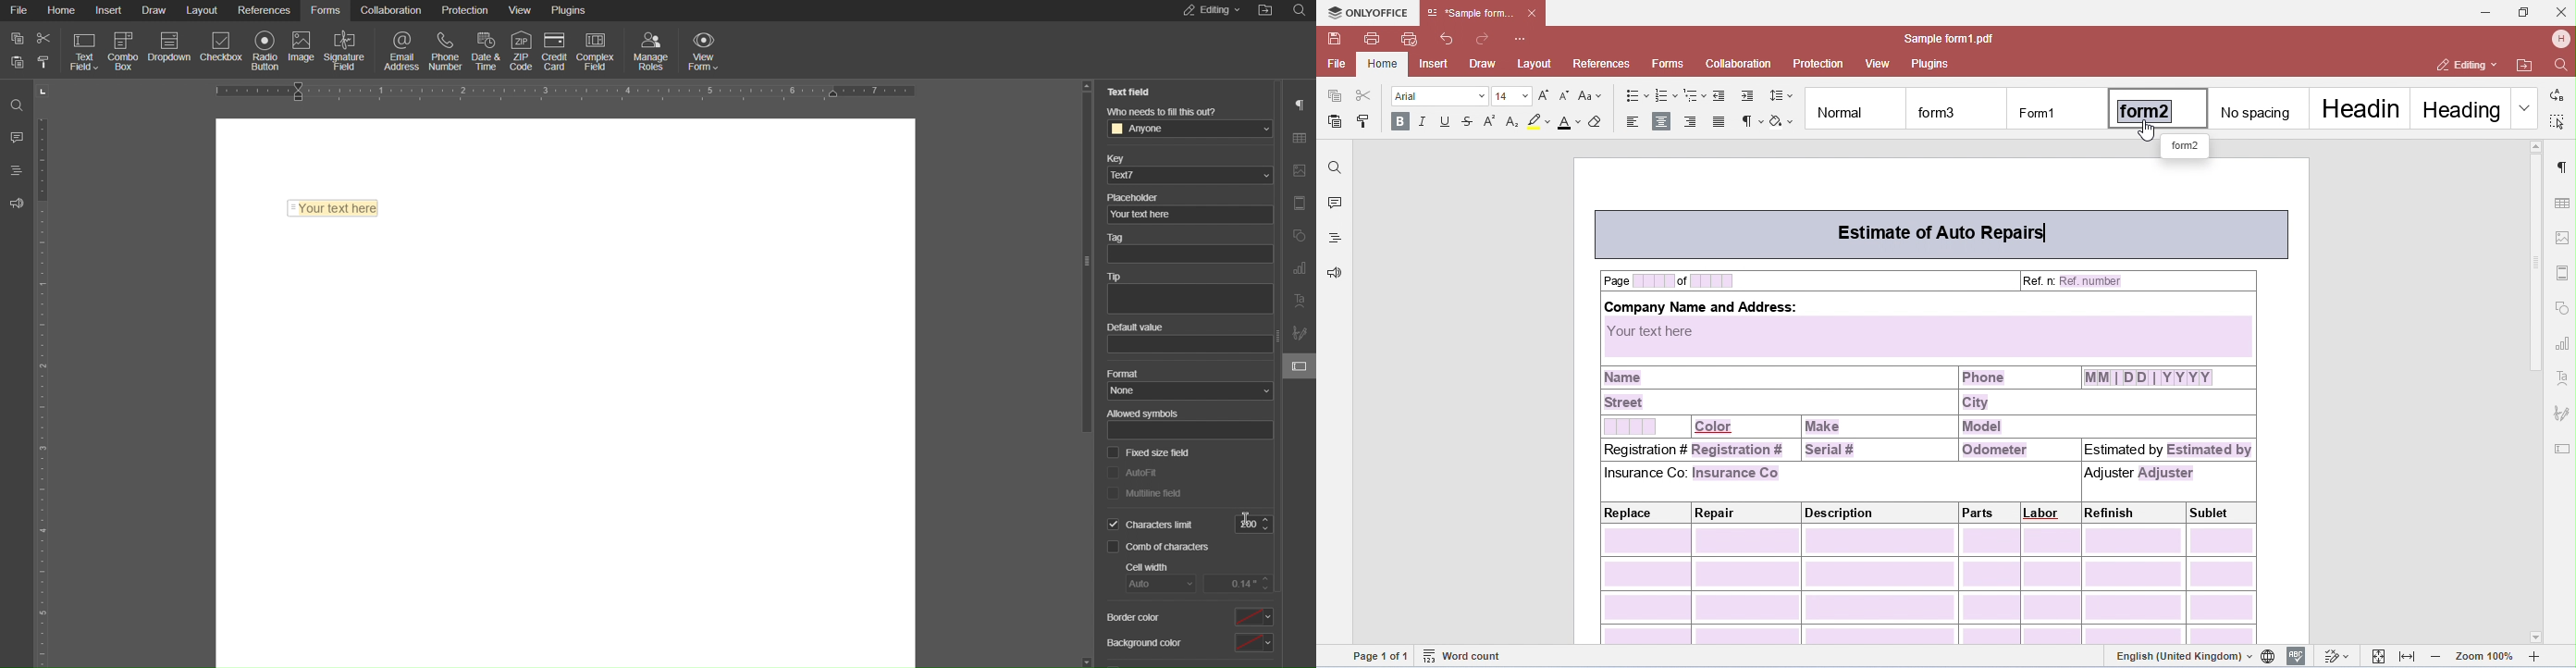 The height and width of the screenshot is (672, 2576). I want to click on Cell Width, so click(1201, 577).